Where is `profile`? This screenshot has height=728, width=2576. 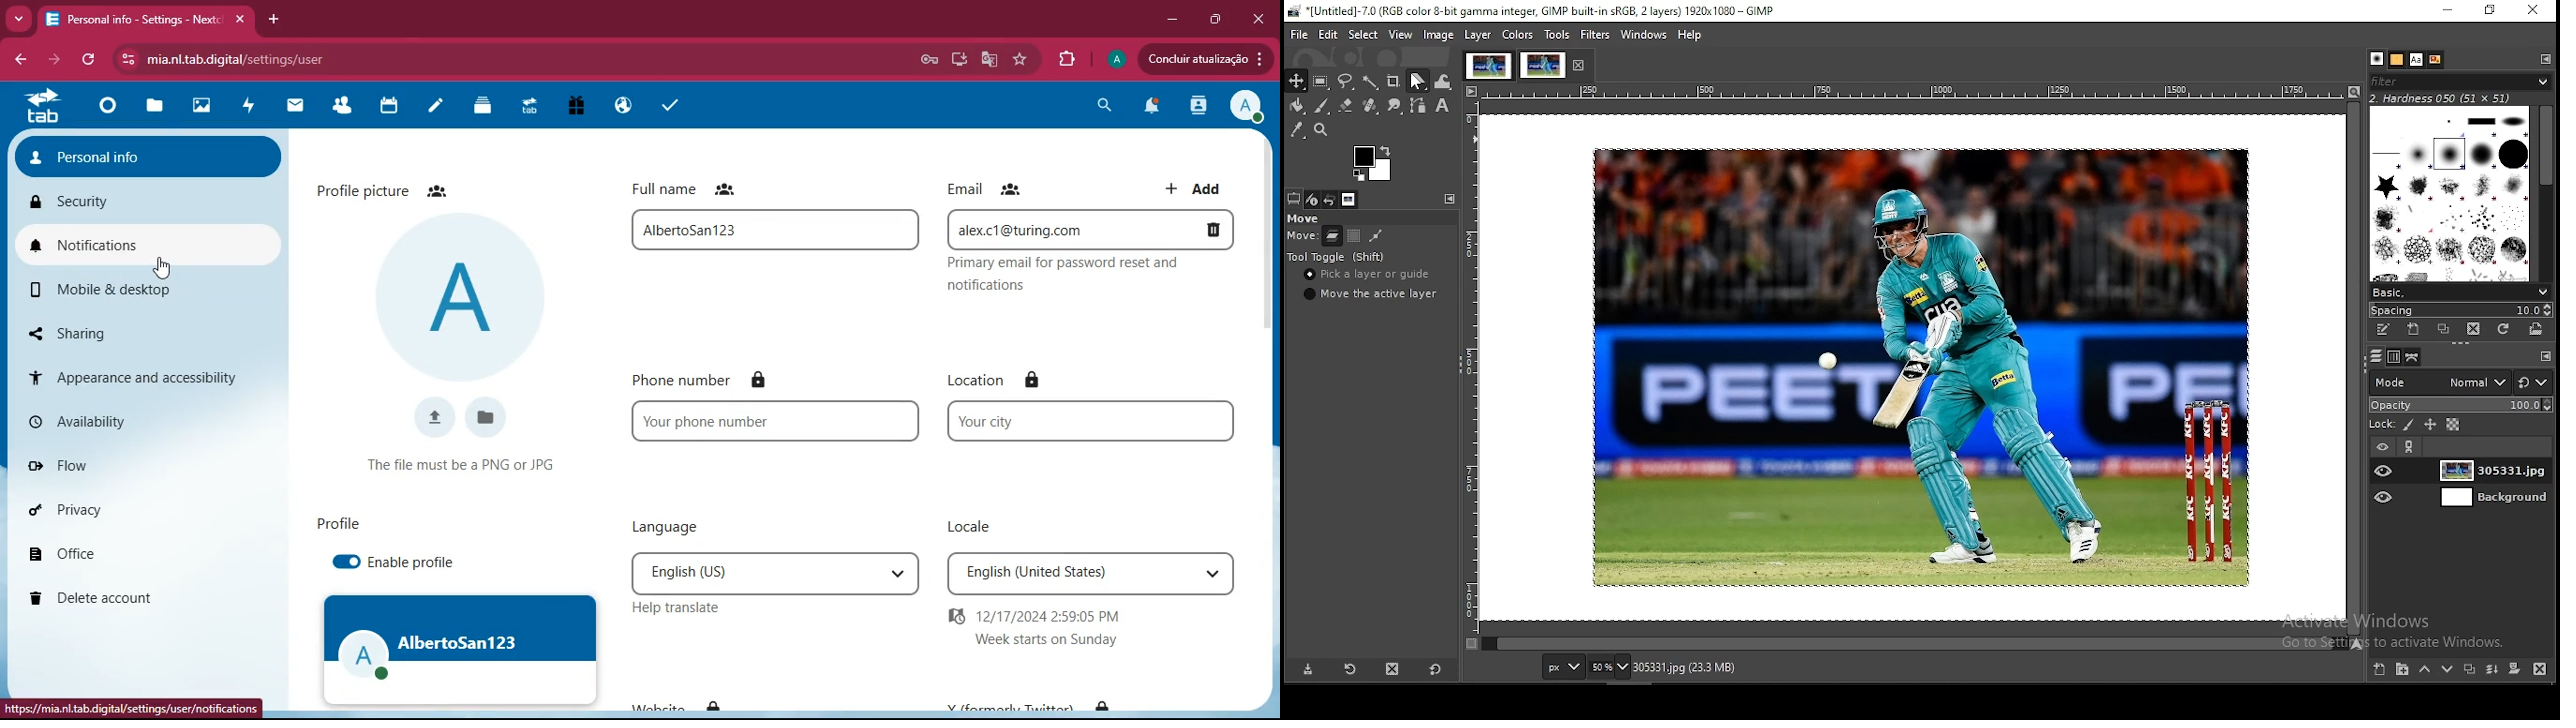
profile is located at coordinates (337, 523).